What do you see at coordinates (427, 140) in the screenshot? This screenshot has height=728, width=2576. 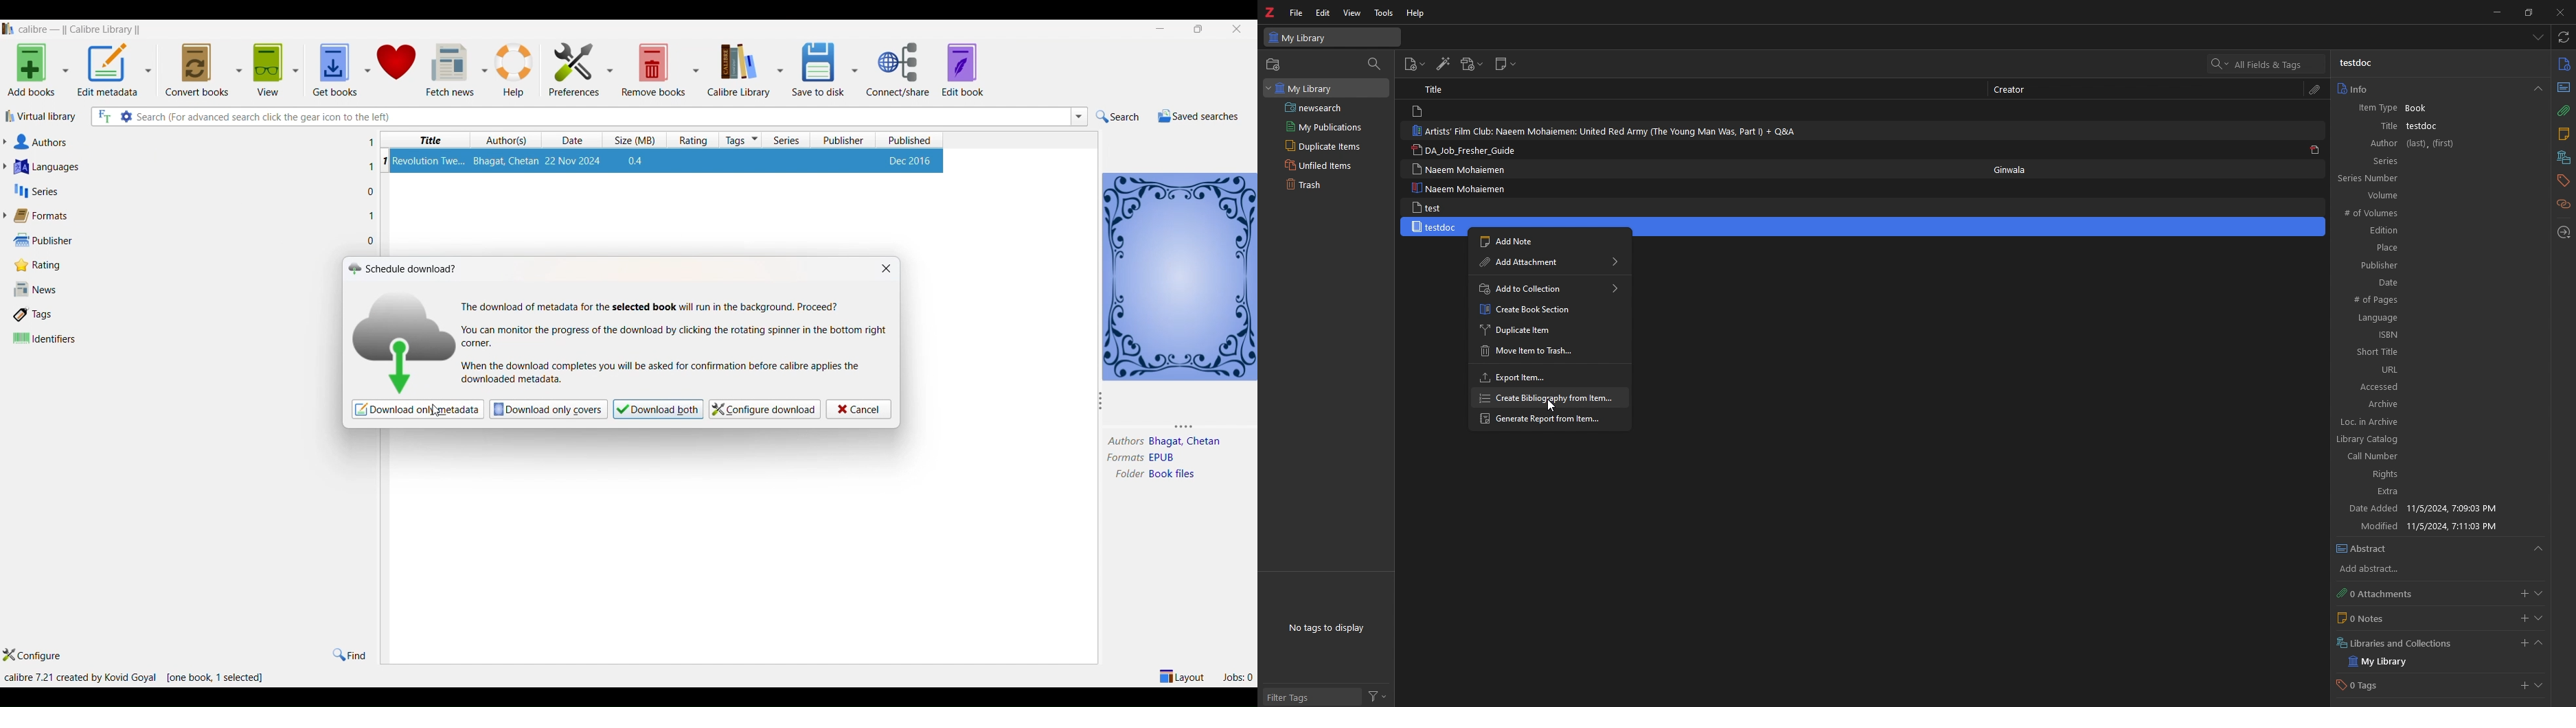 I see `title` at bounding box center [427, 140].